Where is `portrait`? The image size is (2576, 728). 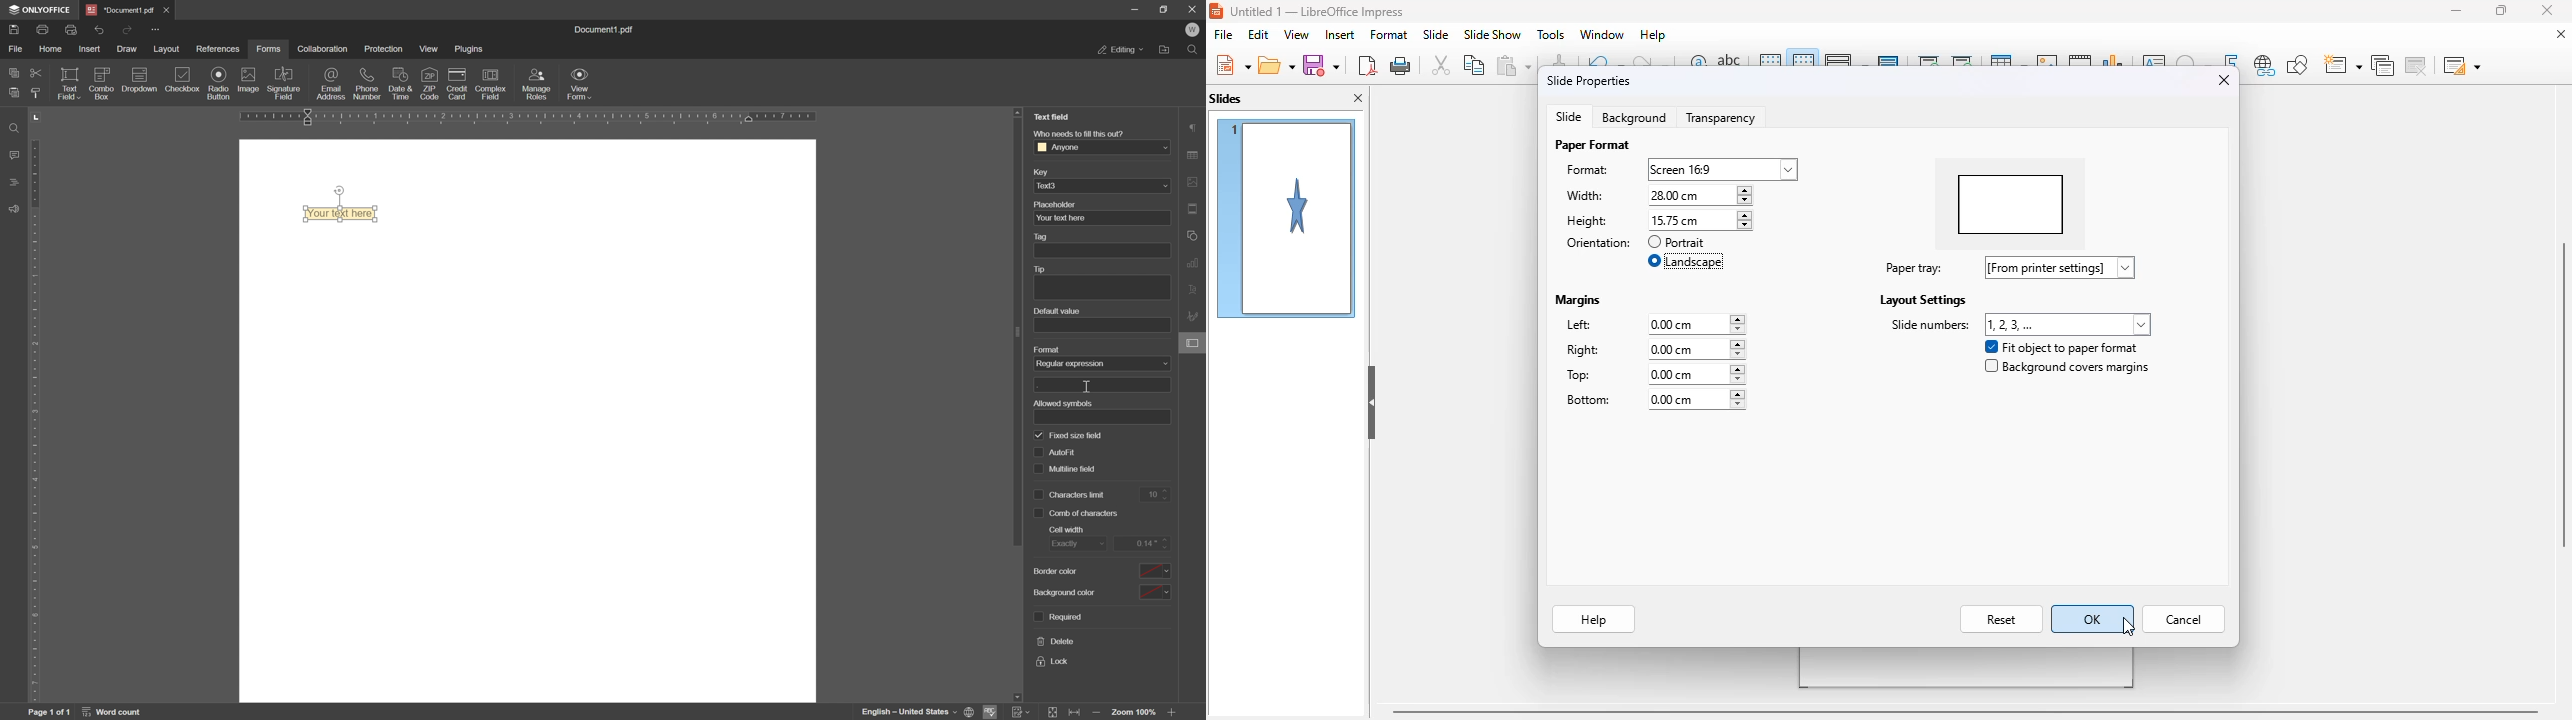
portrait is located at coordinates (1676, 242).